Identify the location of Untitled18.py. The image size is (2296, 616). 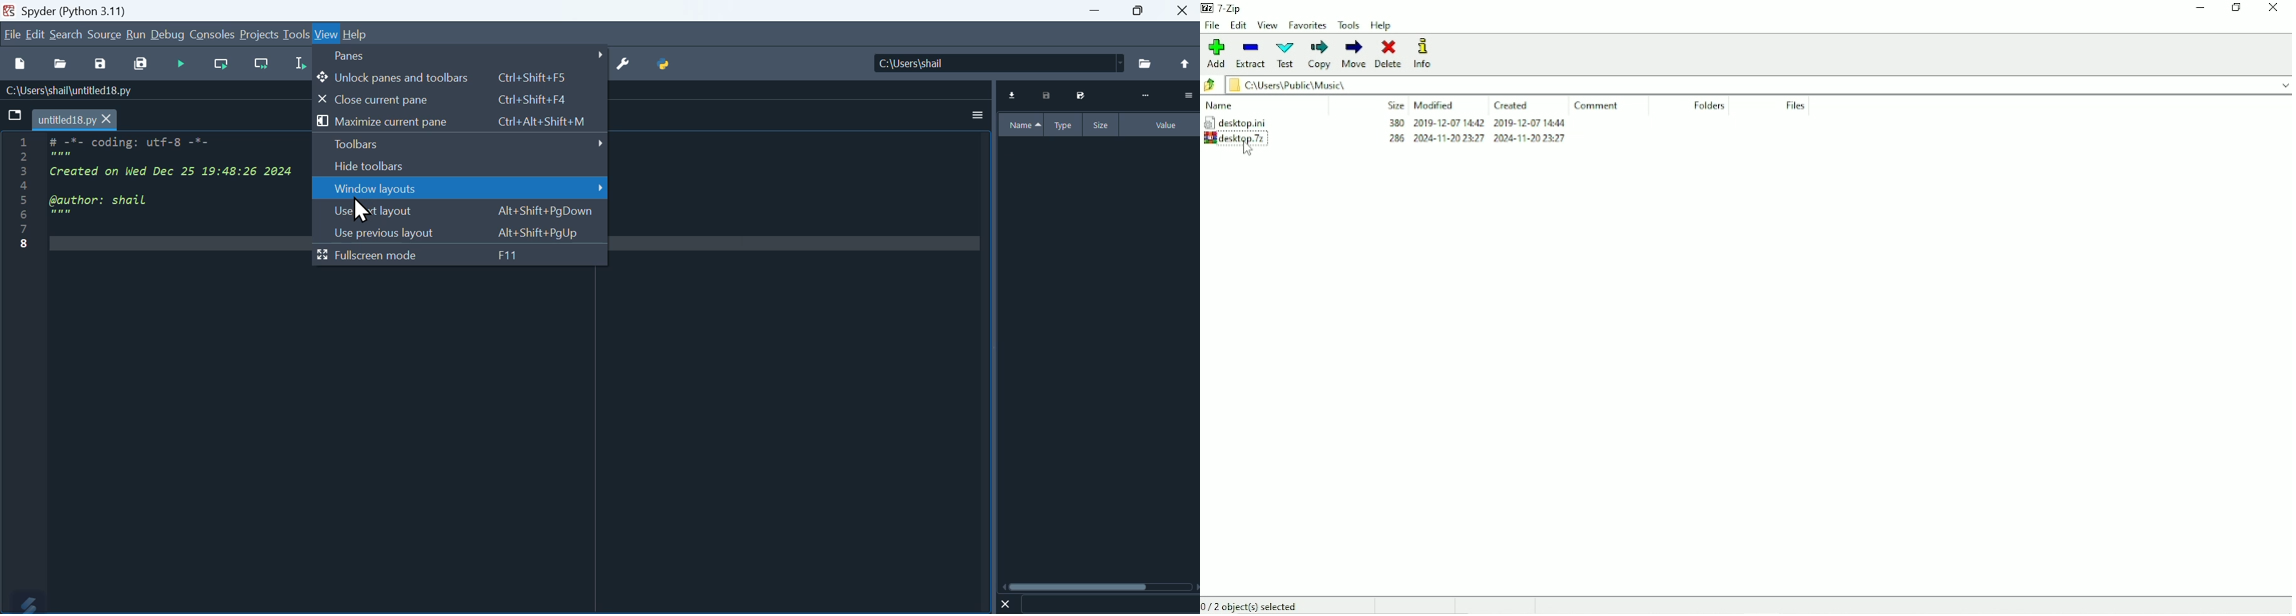
(75, 121).